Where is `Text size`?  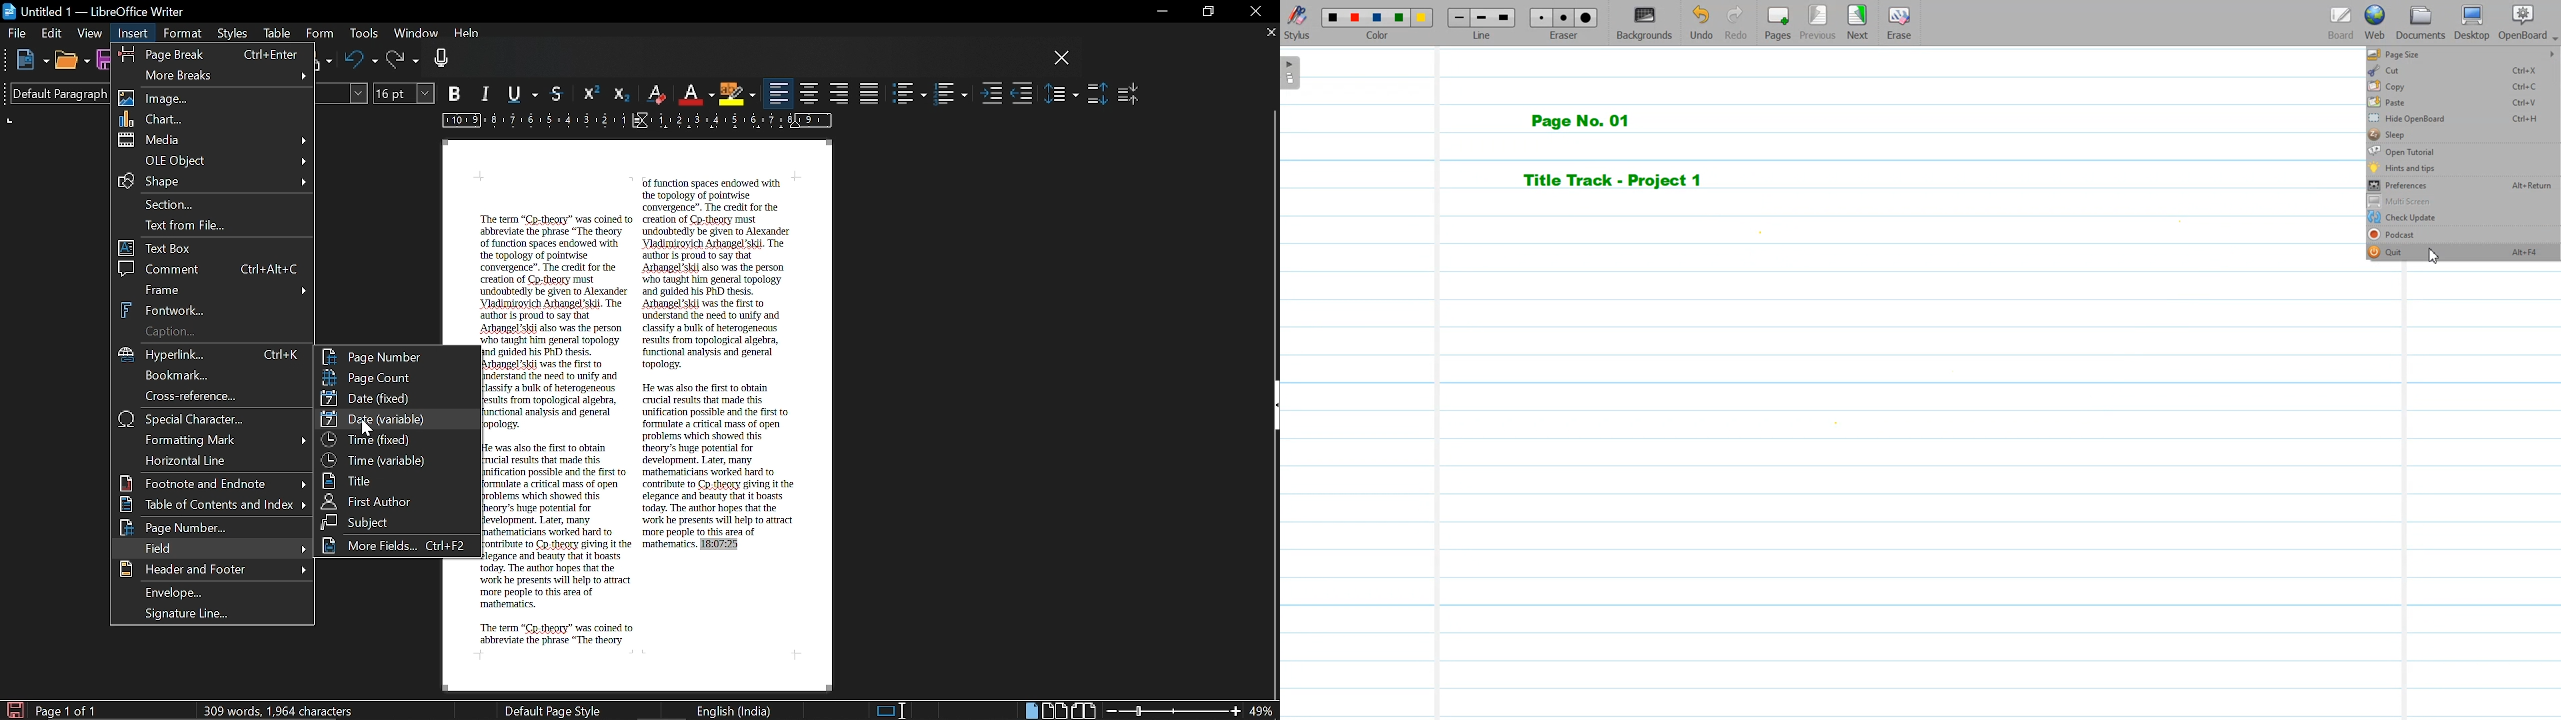
Text size is located at coordinates (405, 93).